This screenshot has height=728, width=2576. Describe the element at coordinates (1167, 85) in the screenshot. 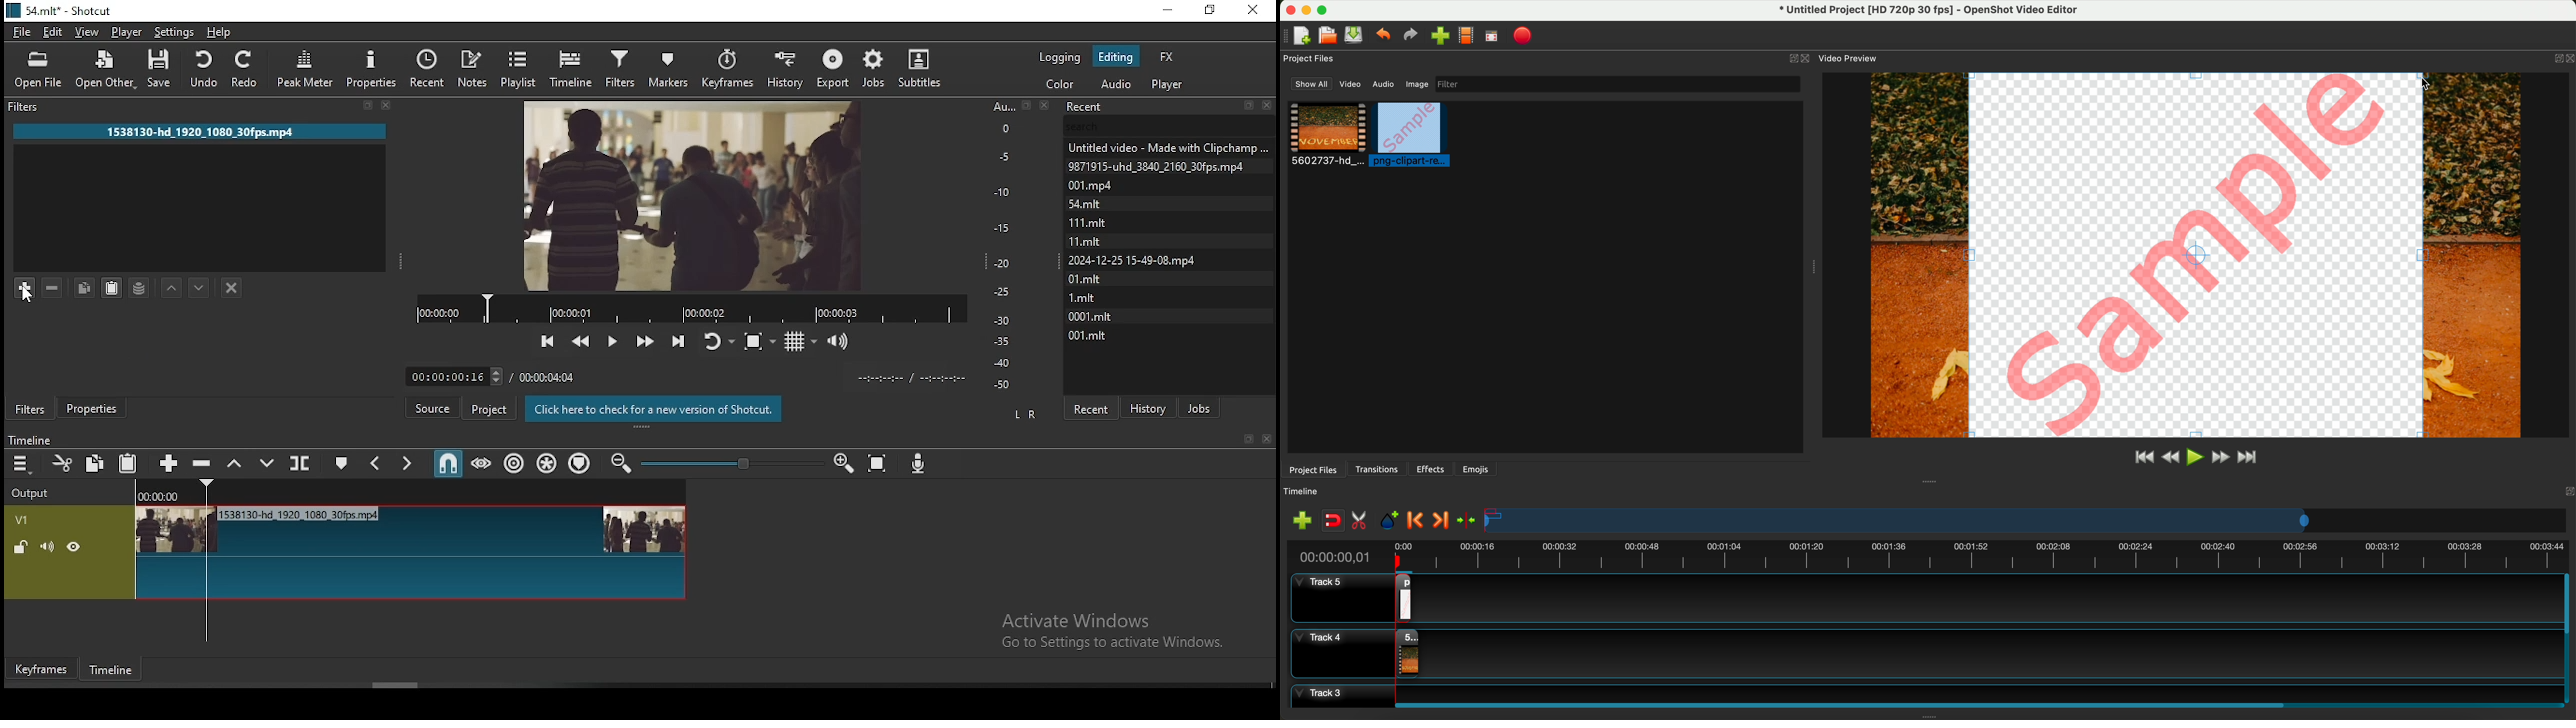

I see `player` at that location.